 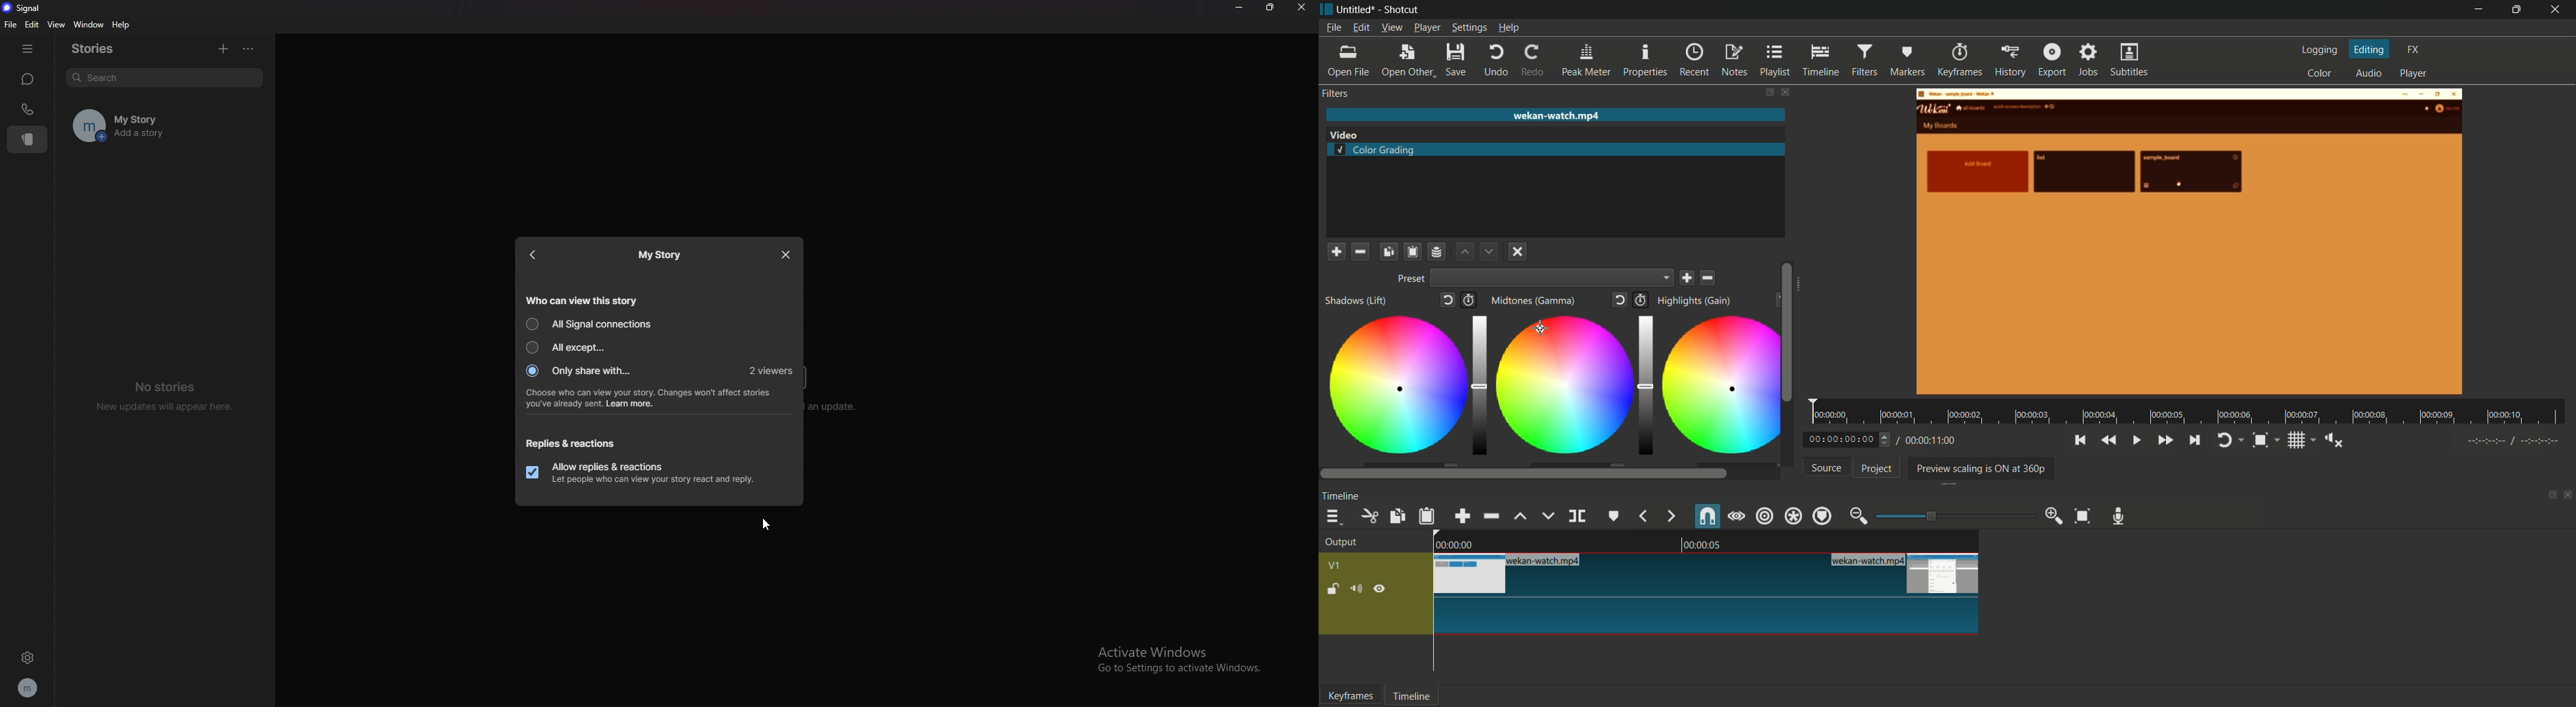 What do you see at coordinates (1875, 469) in the screenshot?
I see `project` at bounding box center [1875, 469].